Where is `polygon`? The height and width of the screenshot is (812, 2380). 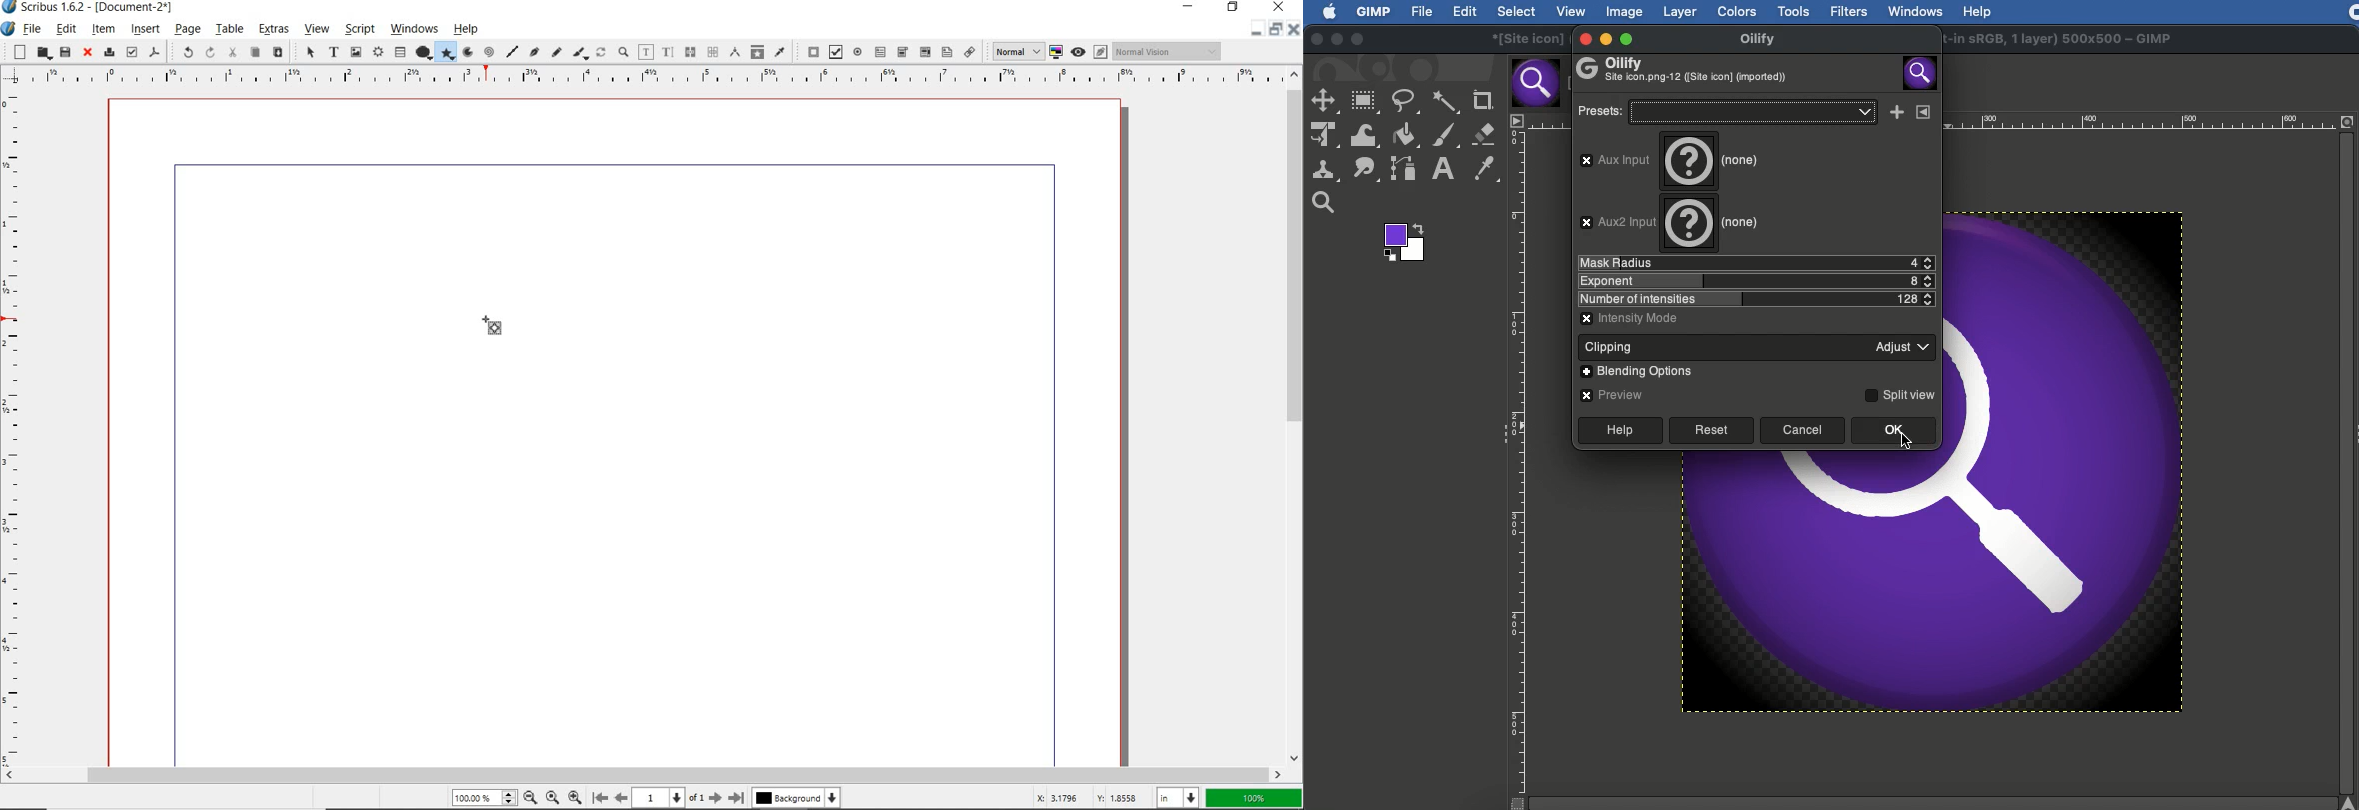 polygon is located at coordinates (449, 53).